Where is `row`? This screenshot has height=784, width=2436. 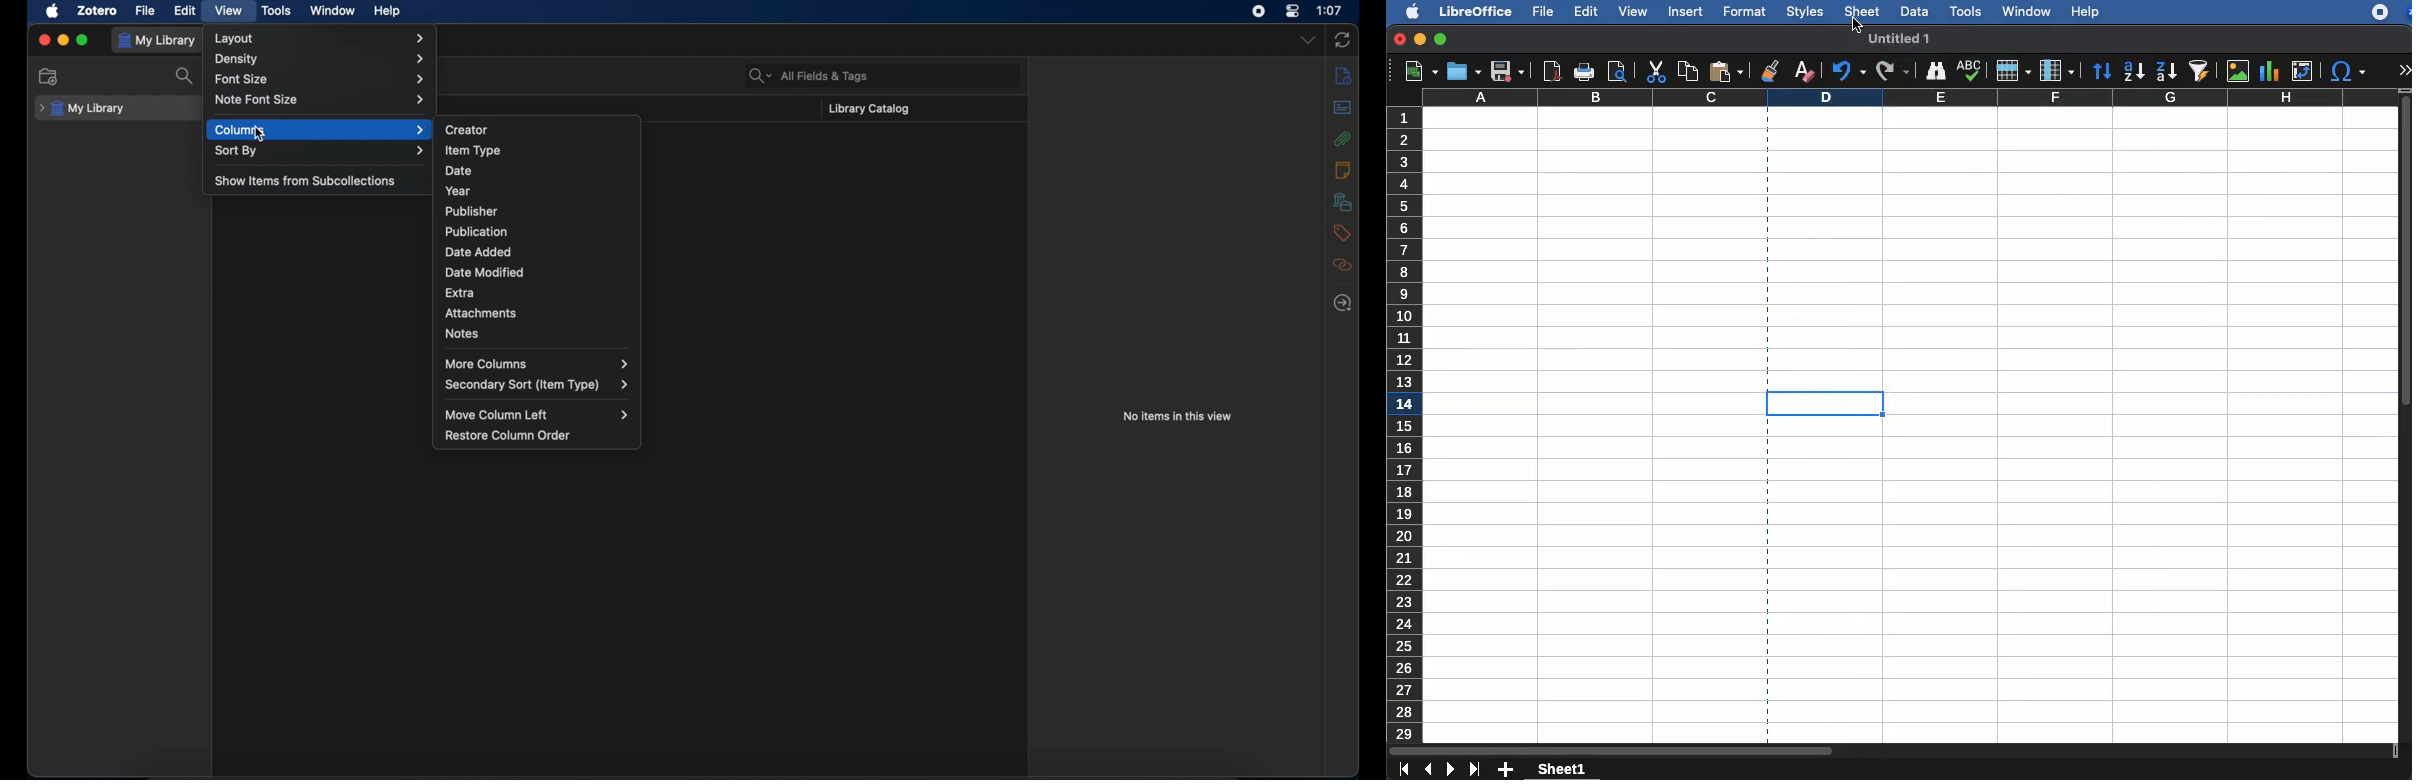 row is located at coordinates (2013, 70).